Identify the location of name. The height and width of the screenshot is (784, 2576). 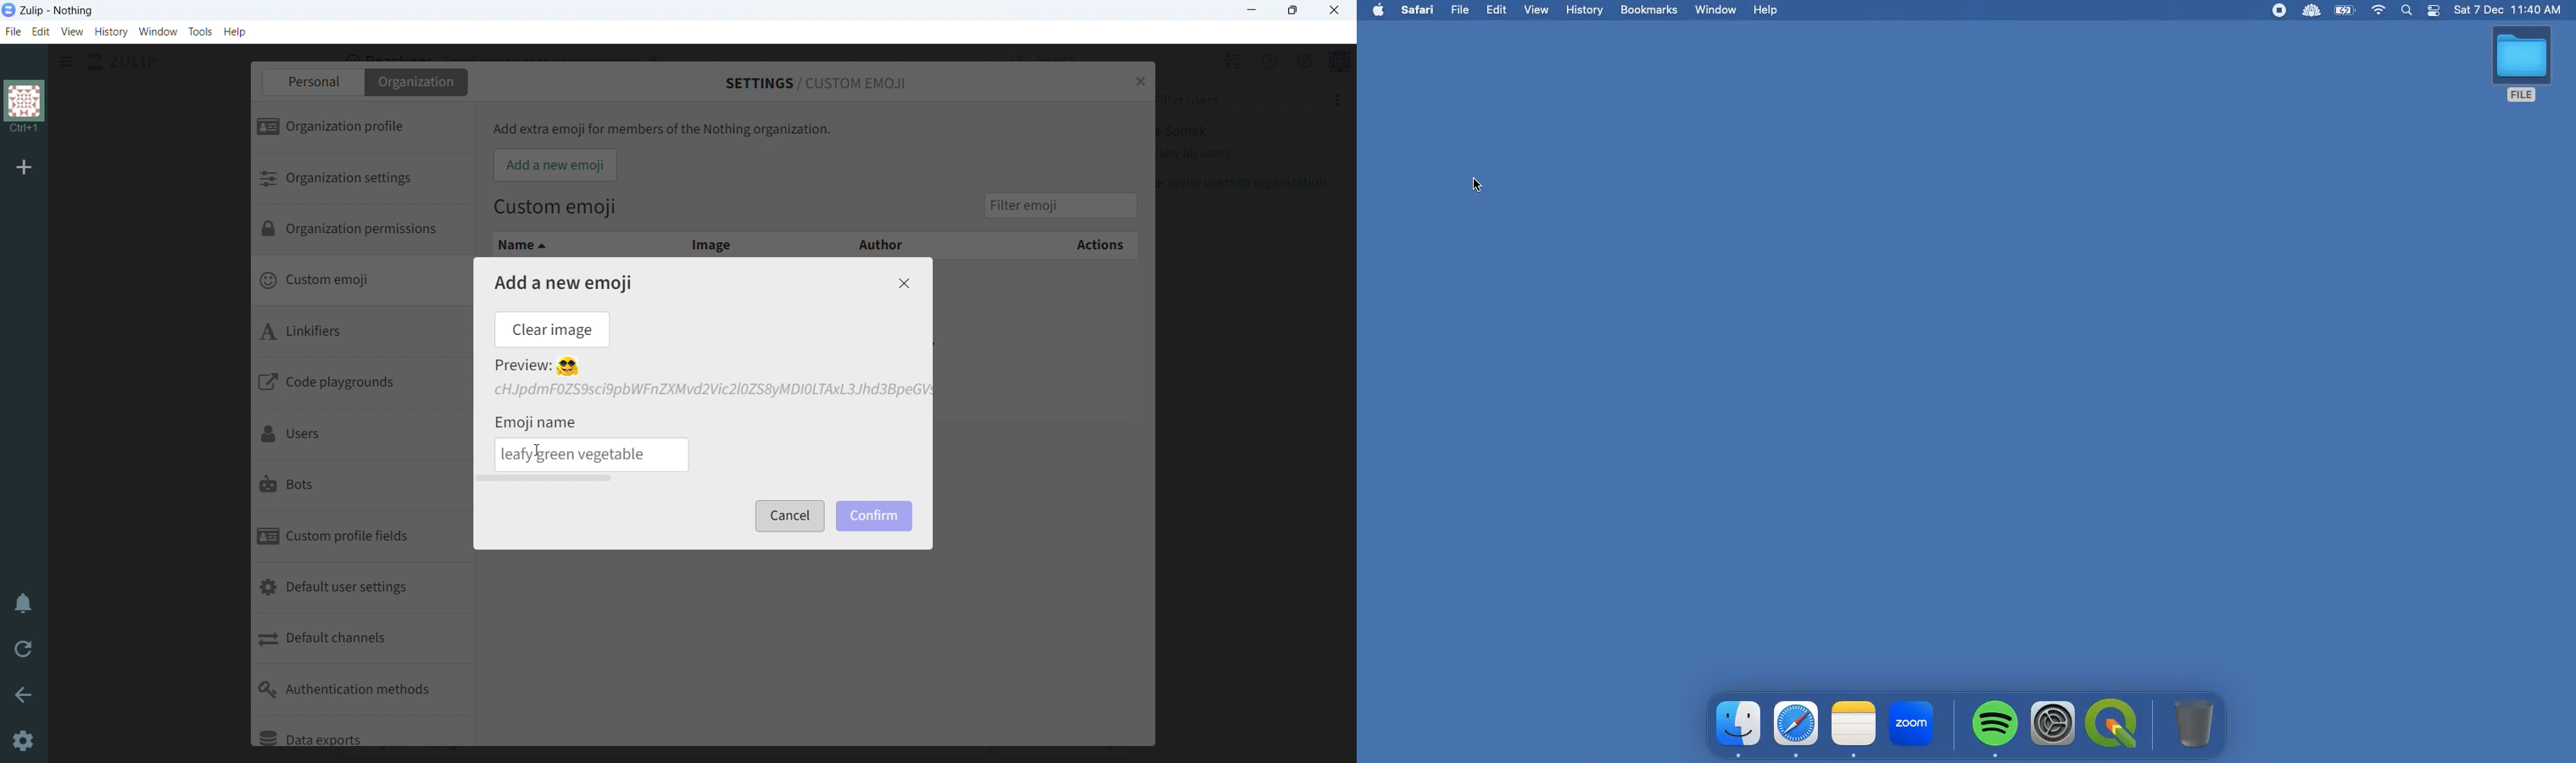
(564, 244).